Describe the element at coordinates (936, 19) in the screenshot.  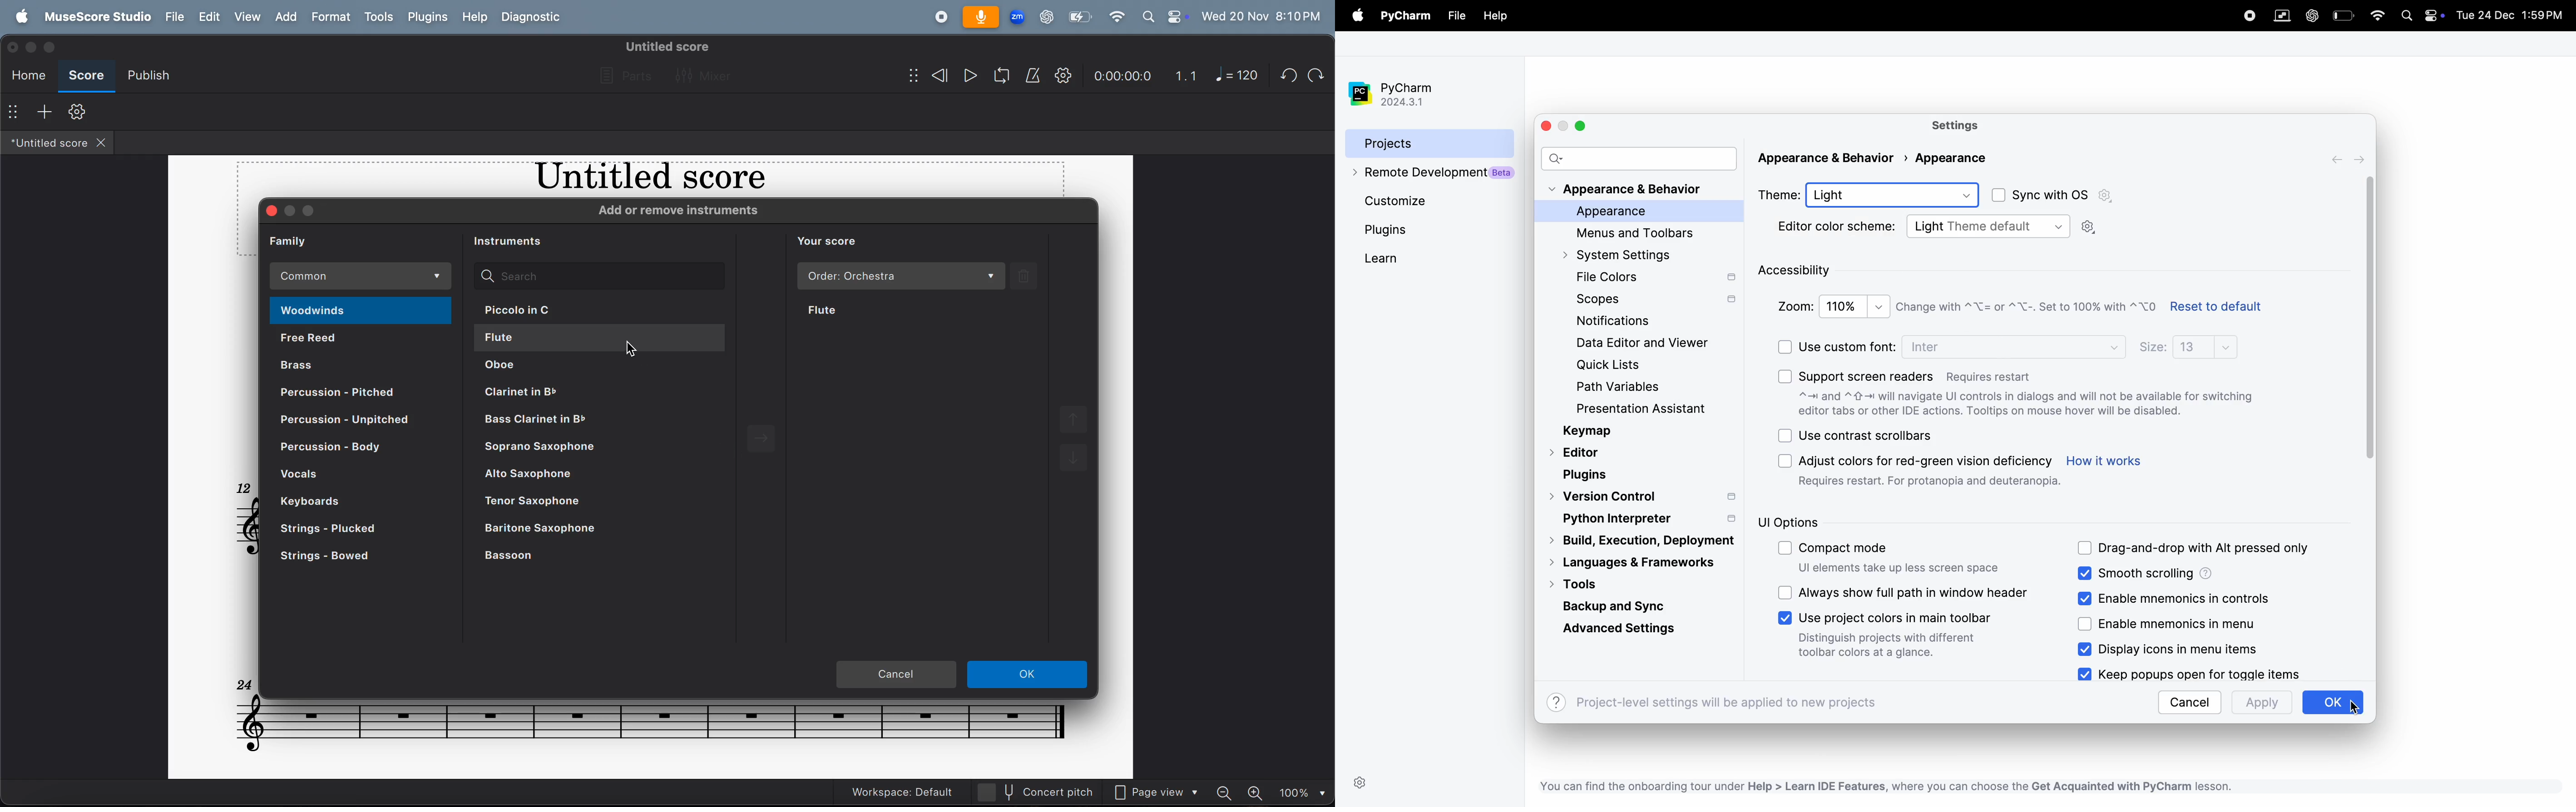
I see `record` at that location.